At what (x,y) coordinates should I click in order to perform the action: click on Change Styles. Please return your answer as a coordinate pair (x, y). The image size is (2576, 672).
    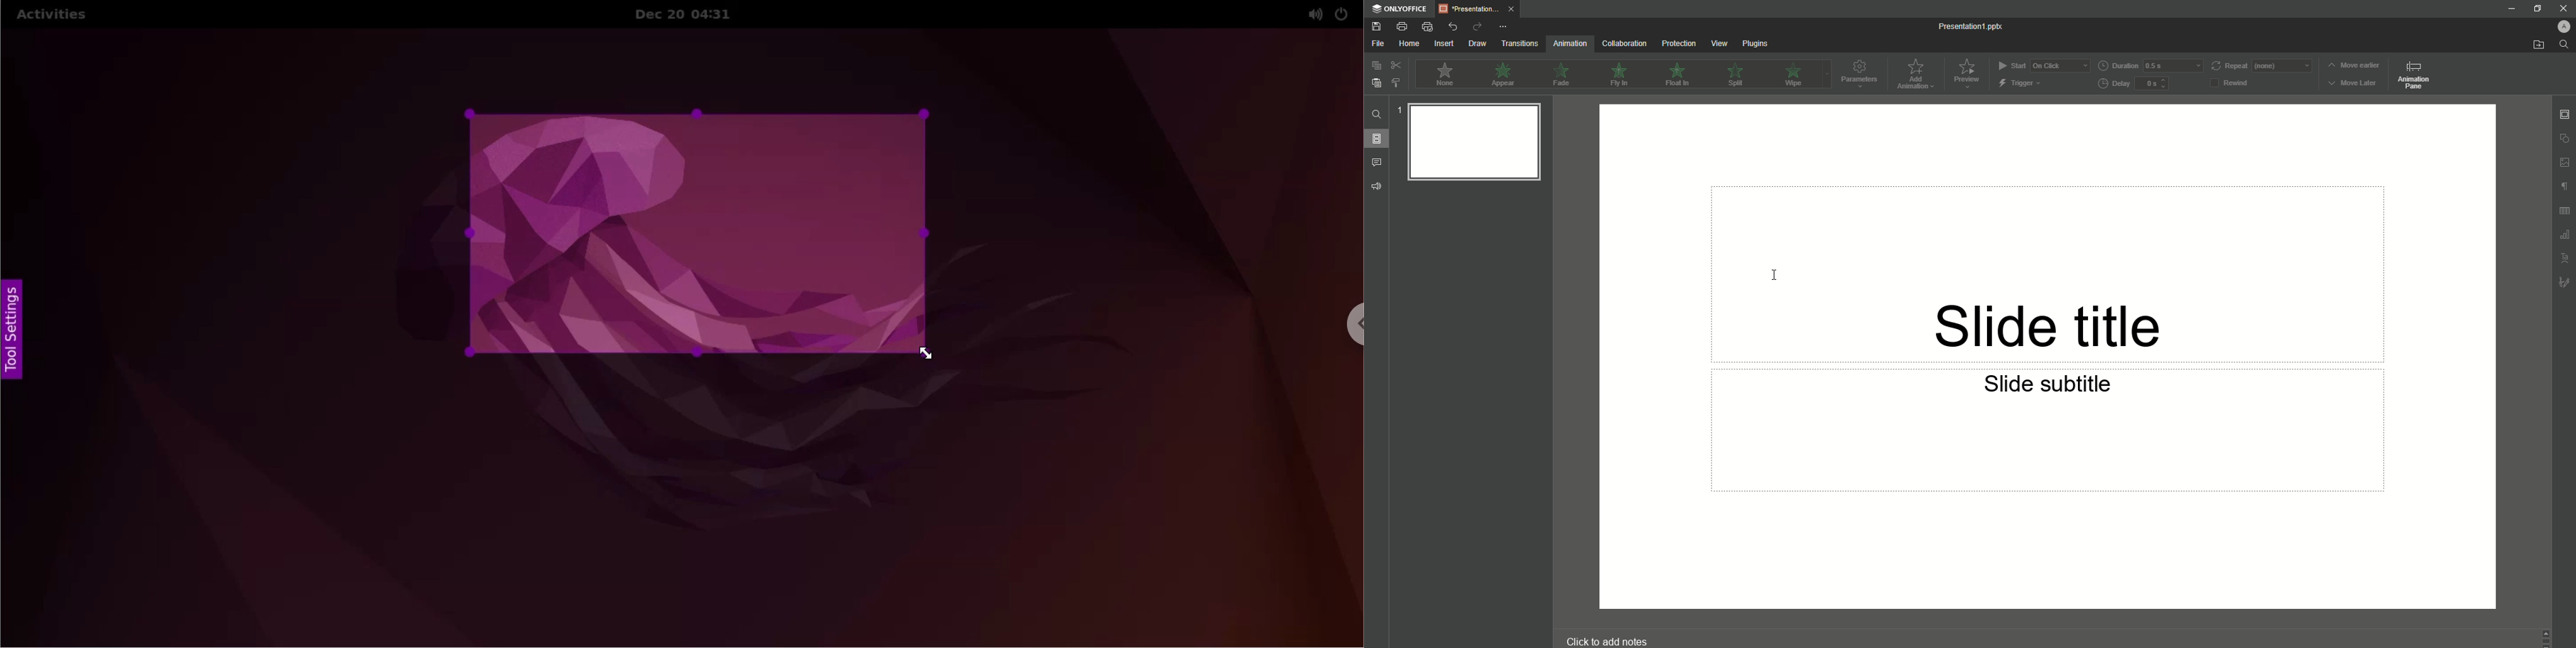
    Looking at the image, I should click on (1395, 83).